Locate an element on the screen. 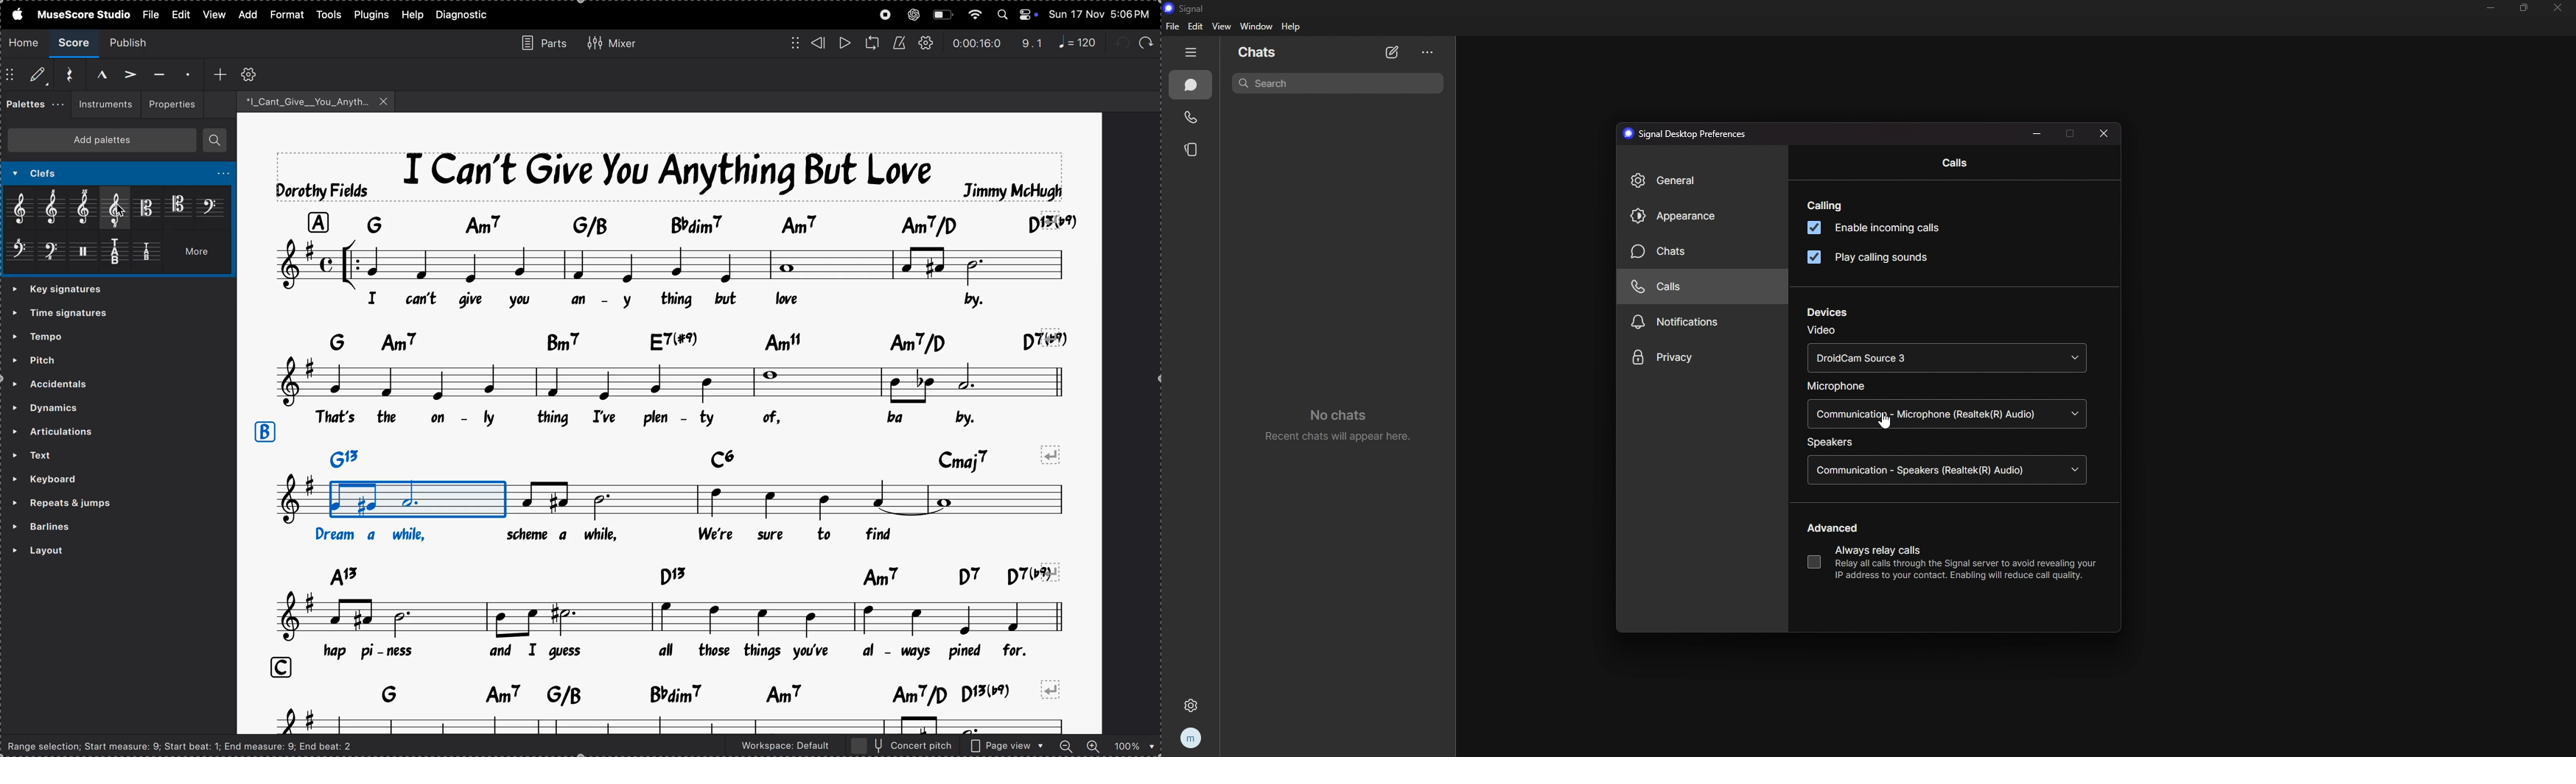  cursor is located at coordinates (120, 211).